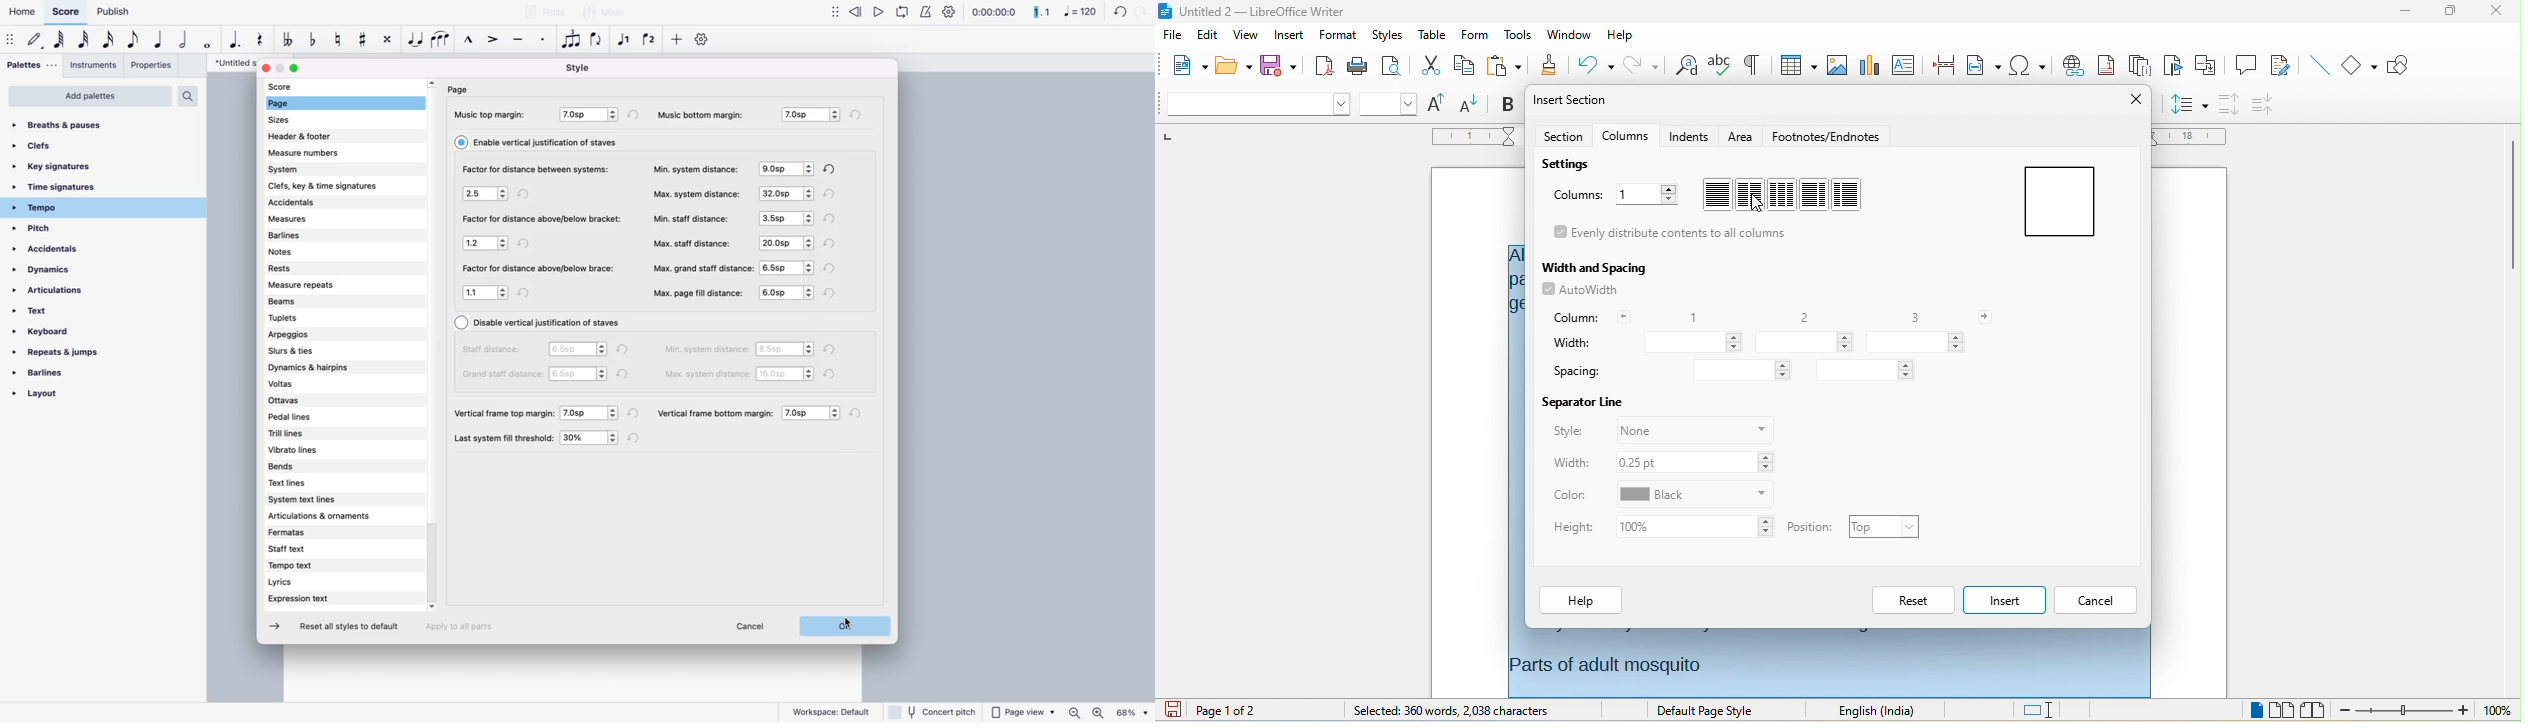 This screenshot has height=728, width=2548. Describe the element at coordinates (306, 418) in the screenshot. I see `pedal lines` at that location.